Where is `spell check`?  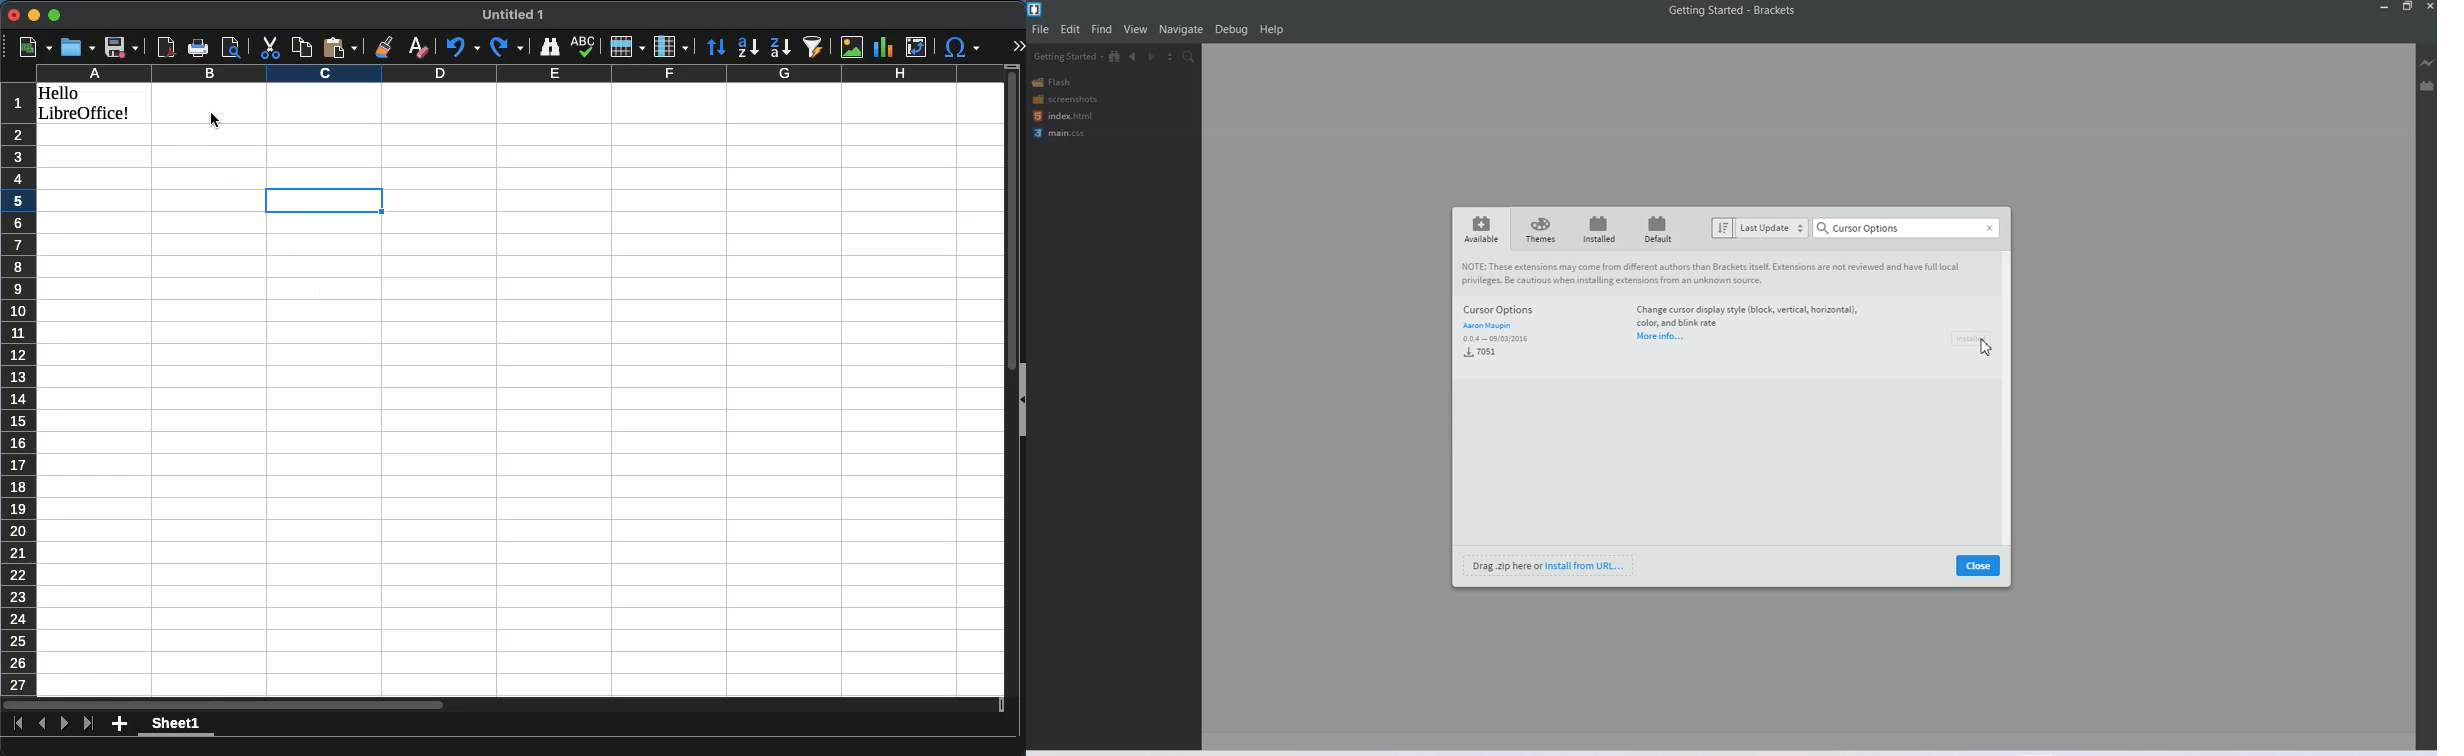 spell check is located at coordinates (583, 45).